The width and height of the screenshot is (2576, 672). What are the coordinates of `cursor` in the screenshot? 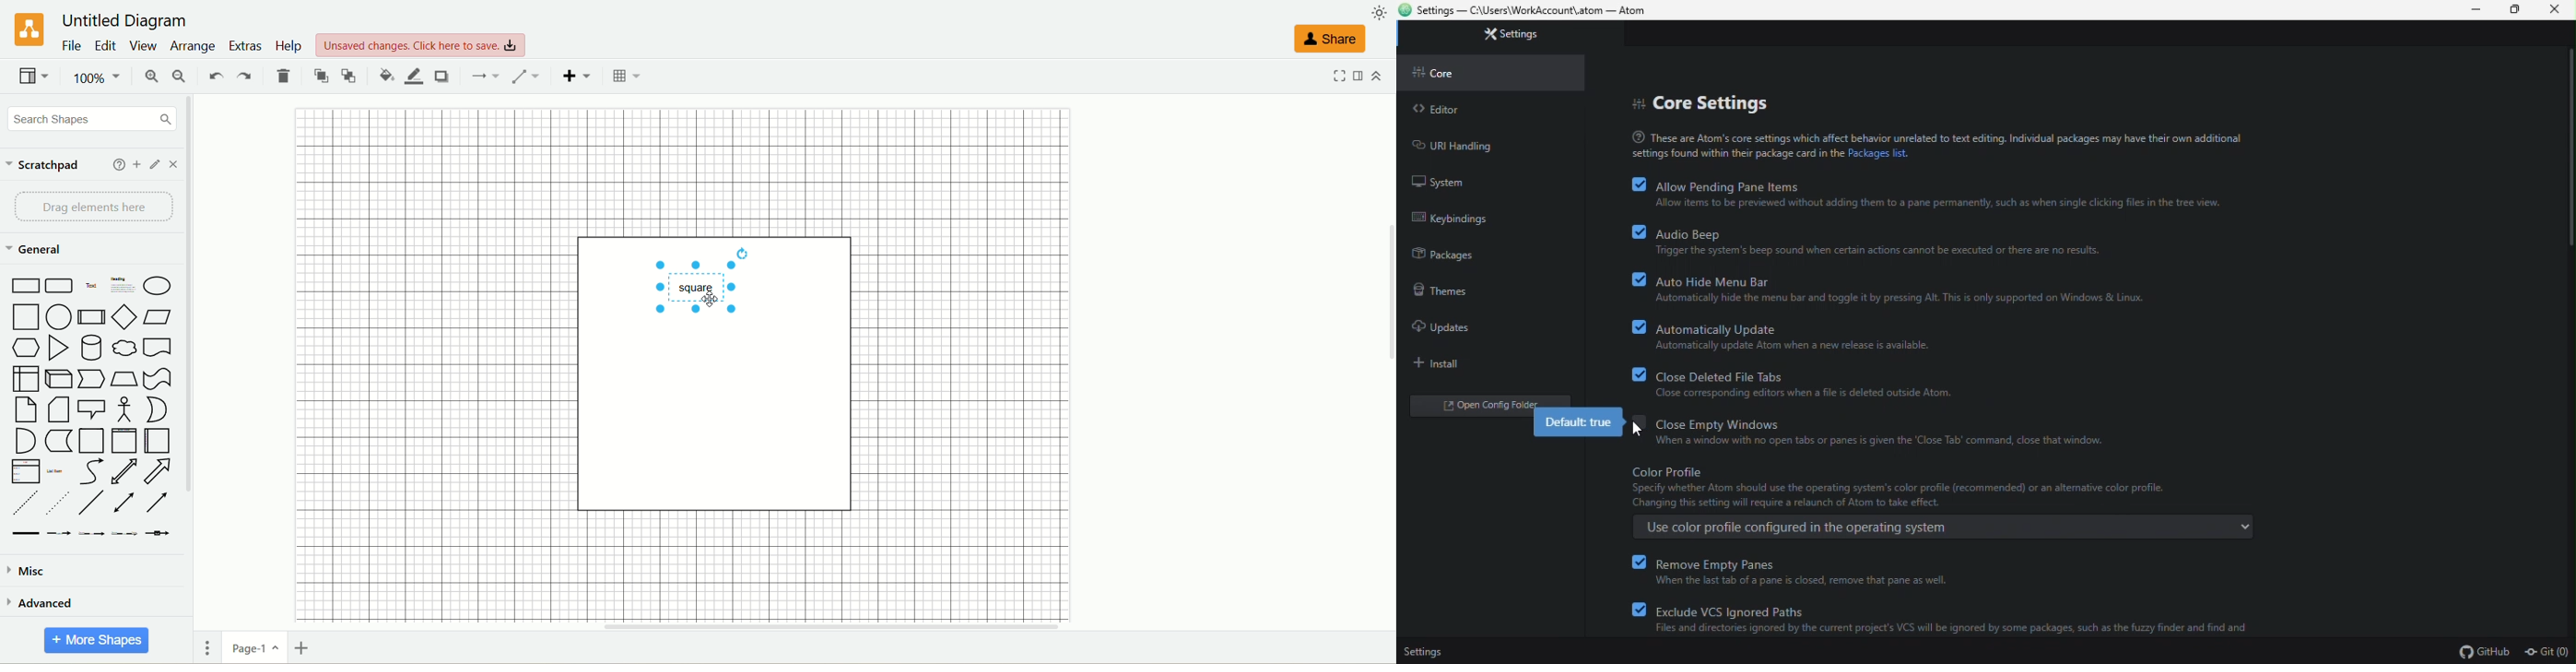 It's located at (708, 301).